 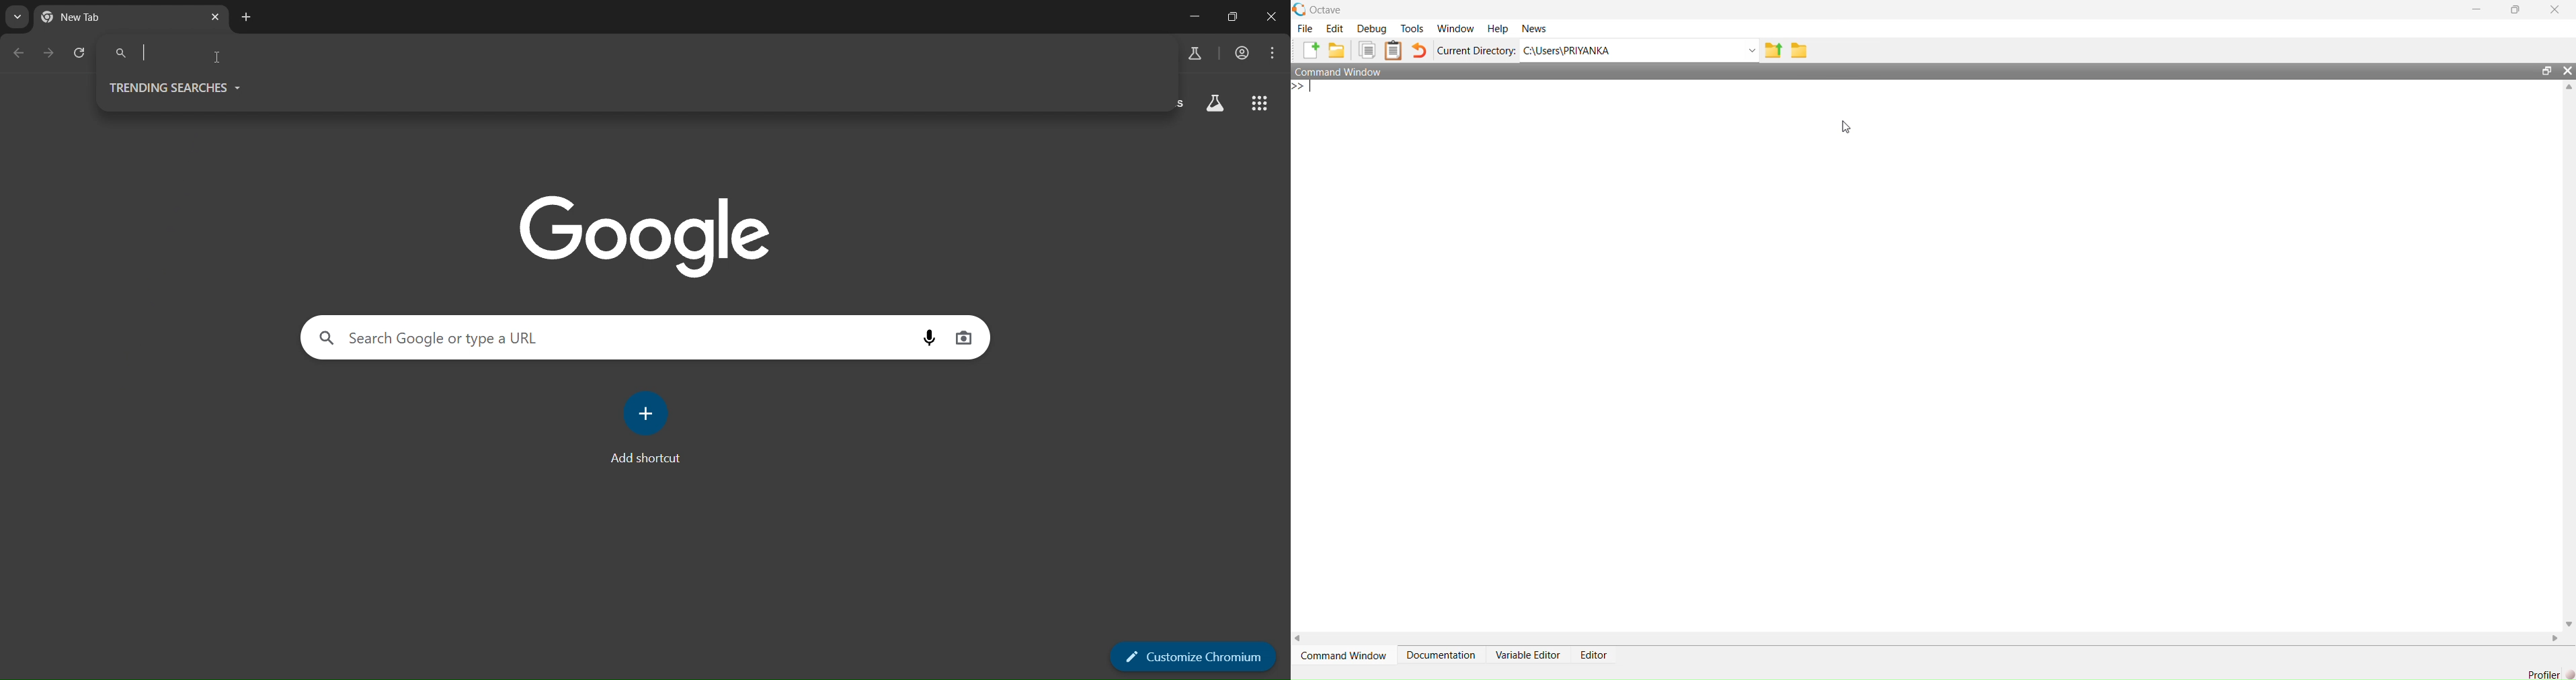 What do you see at coordinates (2570, 355) in the screenshot?
I see `vertical scroll bar` at bounding box center [2570, 355].